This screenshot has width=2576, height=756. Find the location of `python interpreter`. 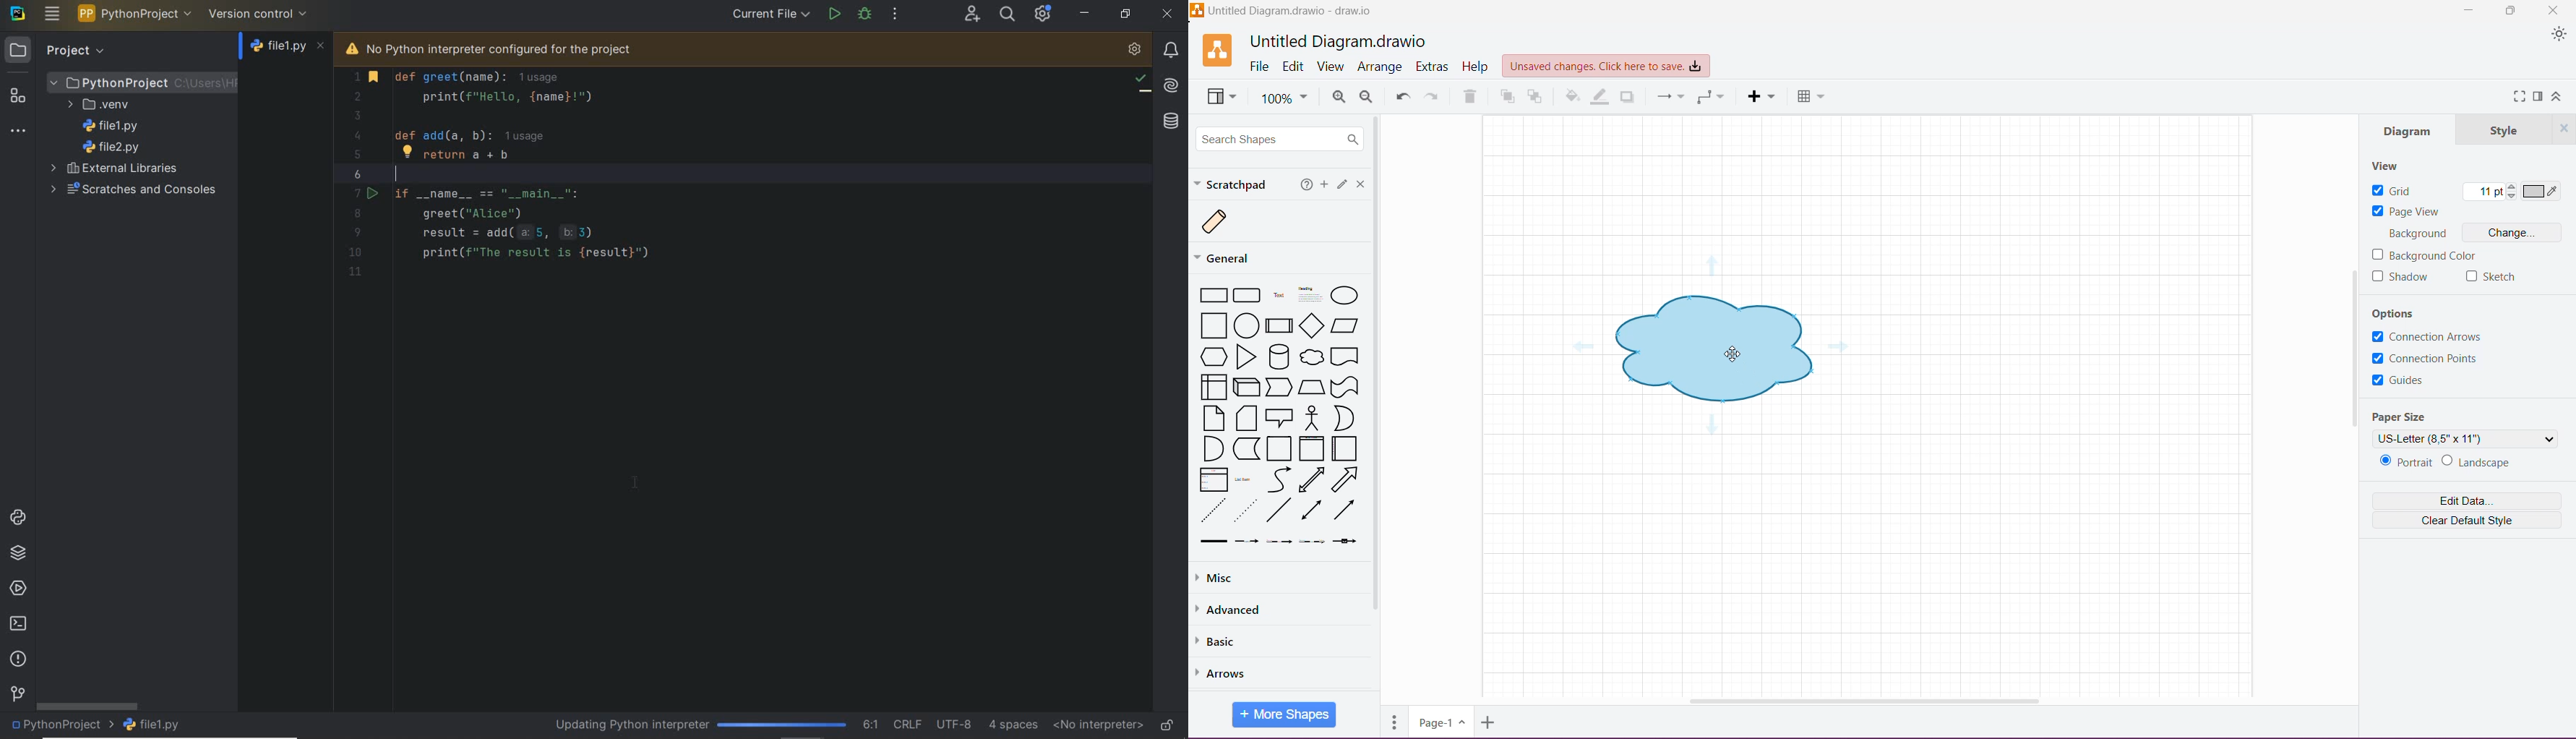

python interpreter is located at coordinates (1135, 50).